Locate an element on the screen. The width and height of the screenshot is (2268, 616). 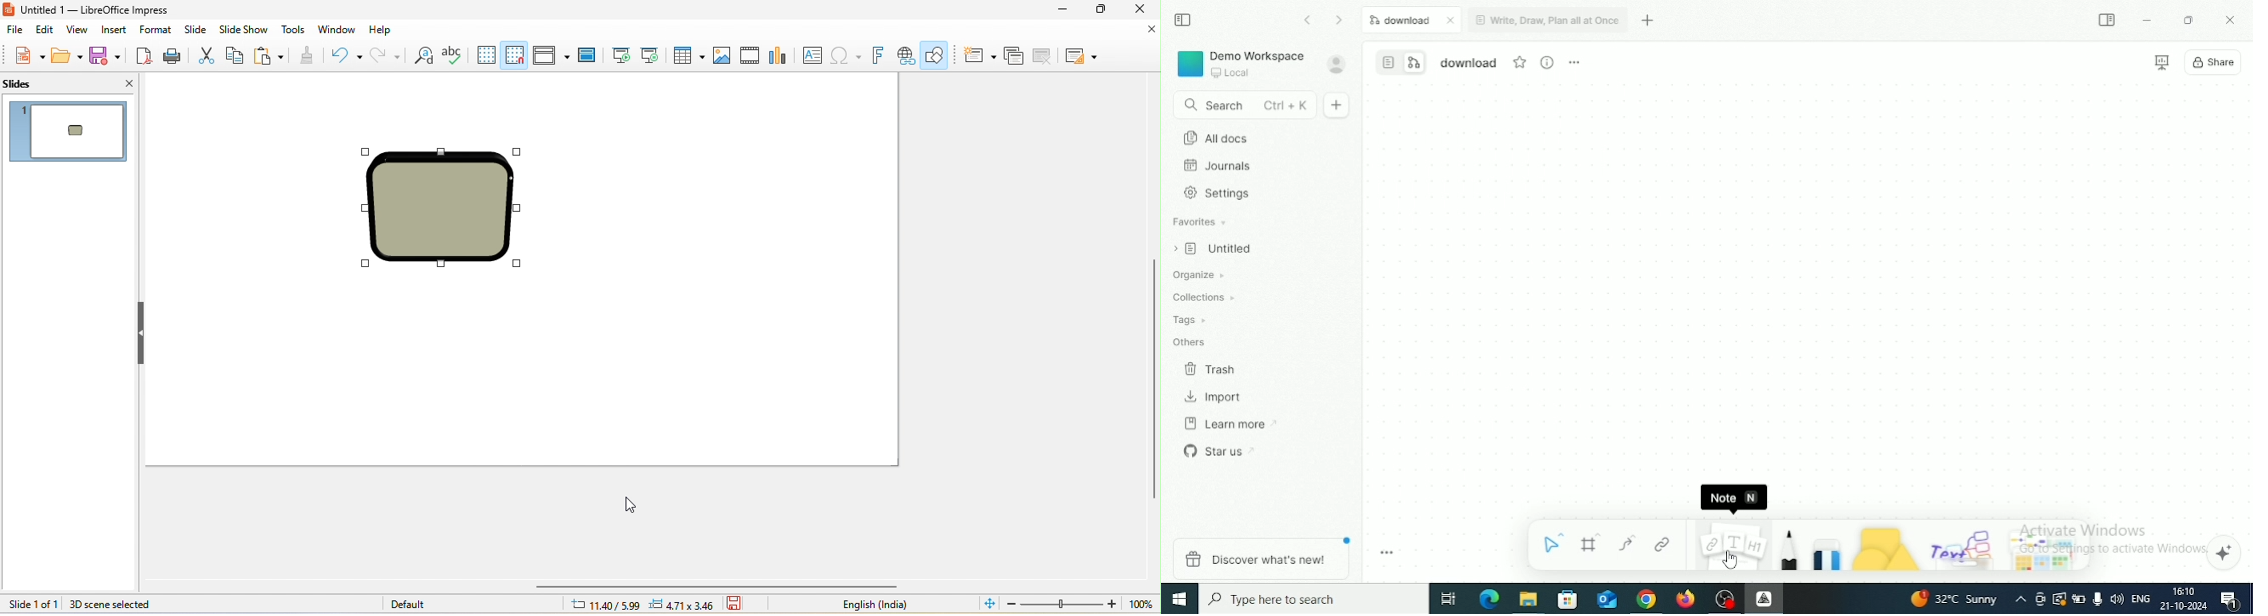
Favourite is located at coordinates (1521, 62).